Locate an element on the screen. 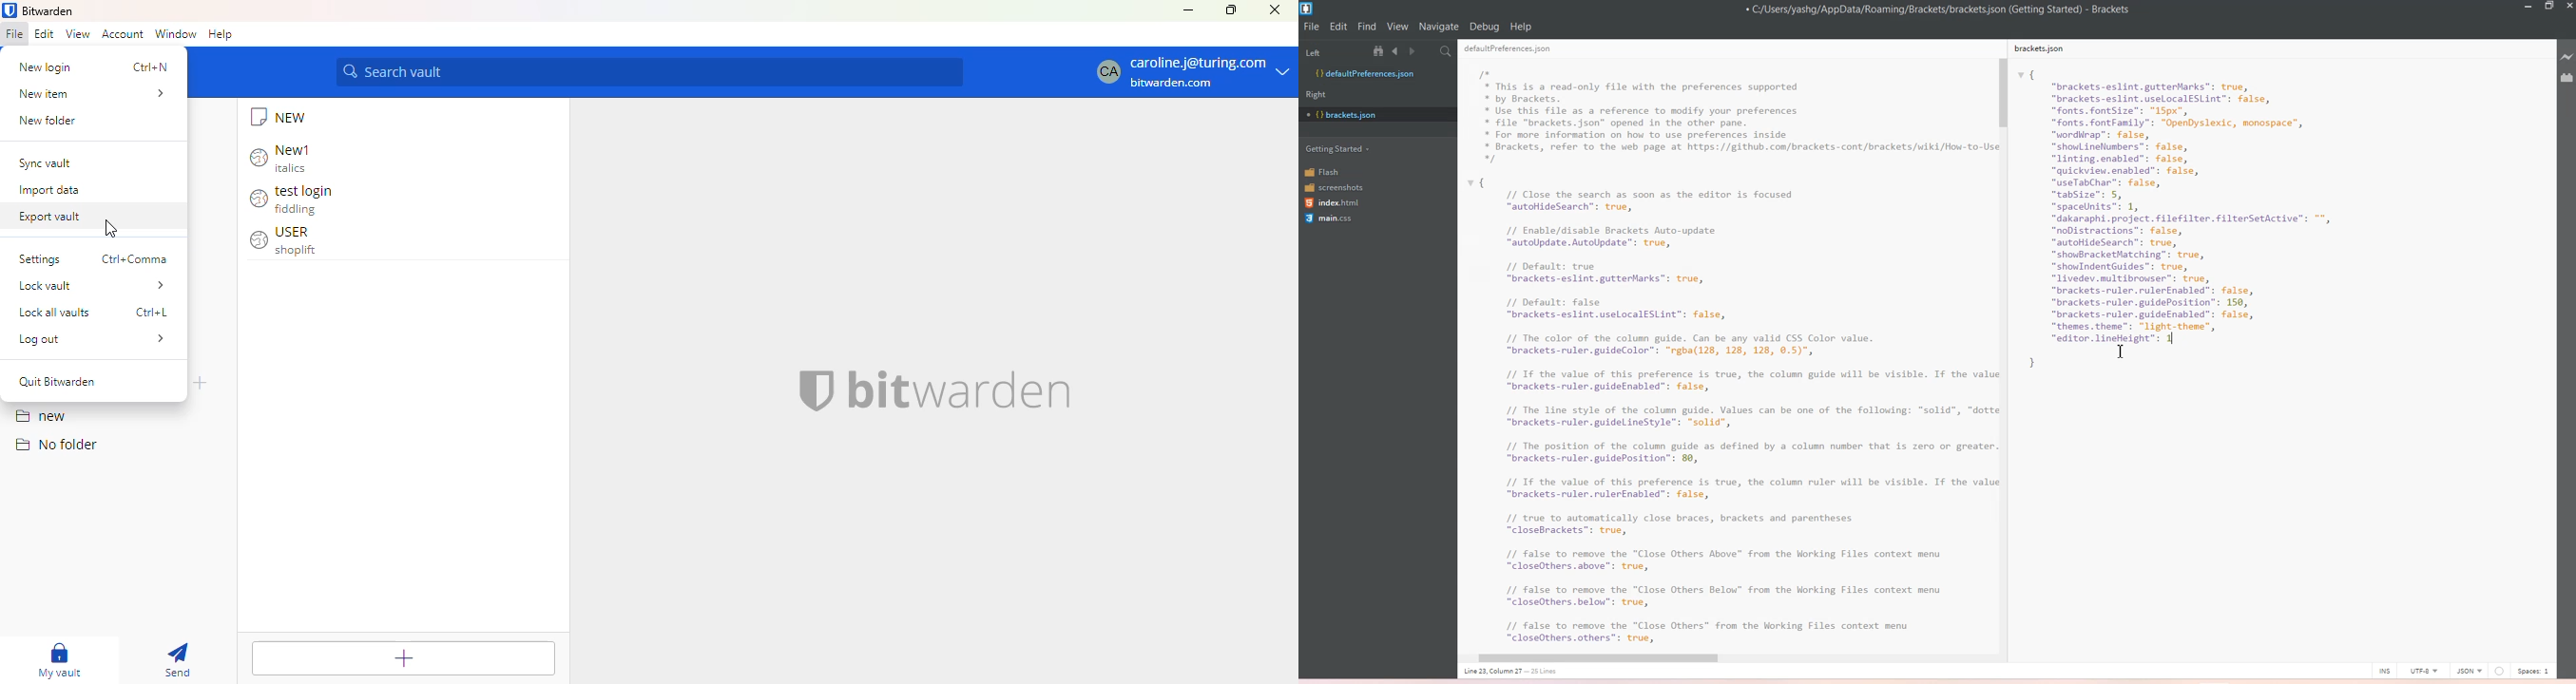 This screenshot has height=700, width=2576. Extension Manager is located at coordinates (2567, 78).